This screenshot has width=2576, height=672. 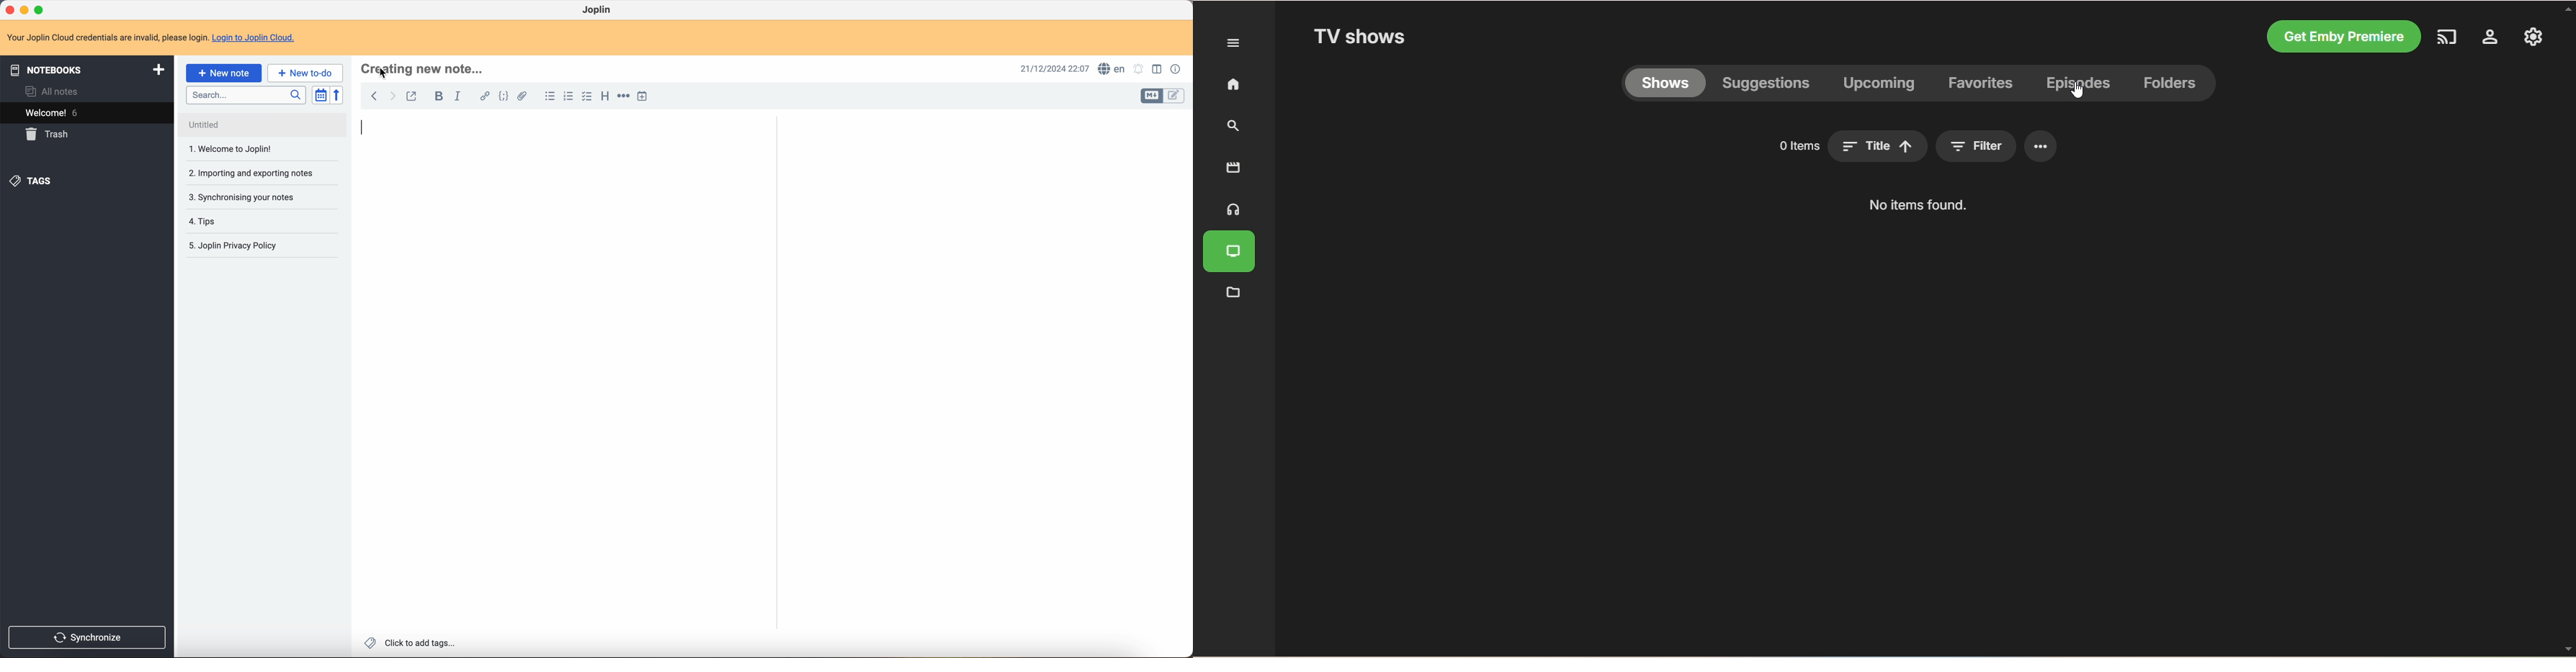 What do you see at coordinates (321, 94) in the screenshot?
I see `toggle sort order field` at bounding box center [321, 94].